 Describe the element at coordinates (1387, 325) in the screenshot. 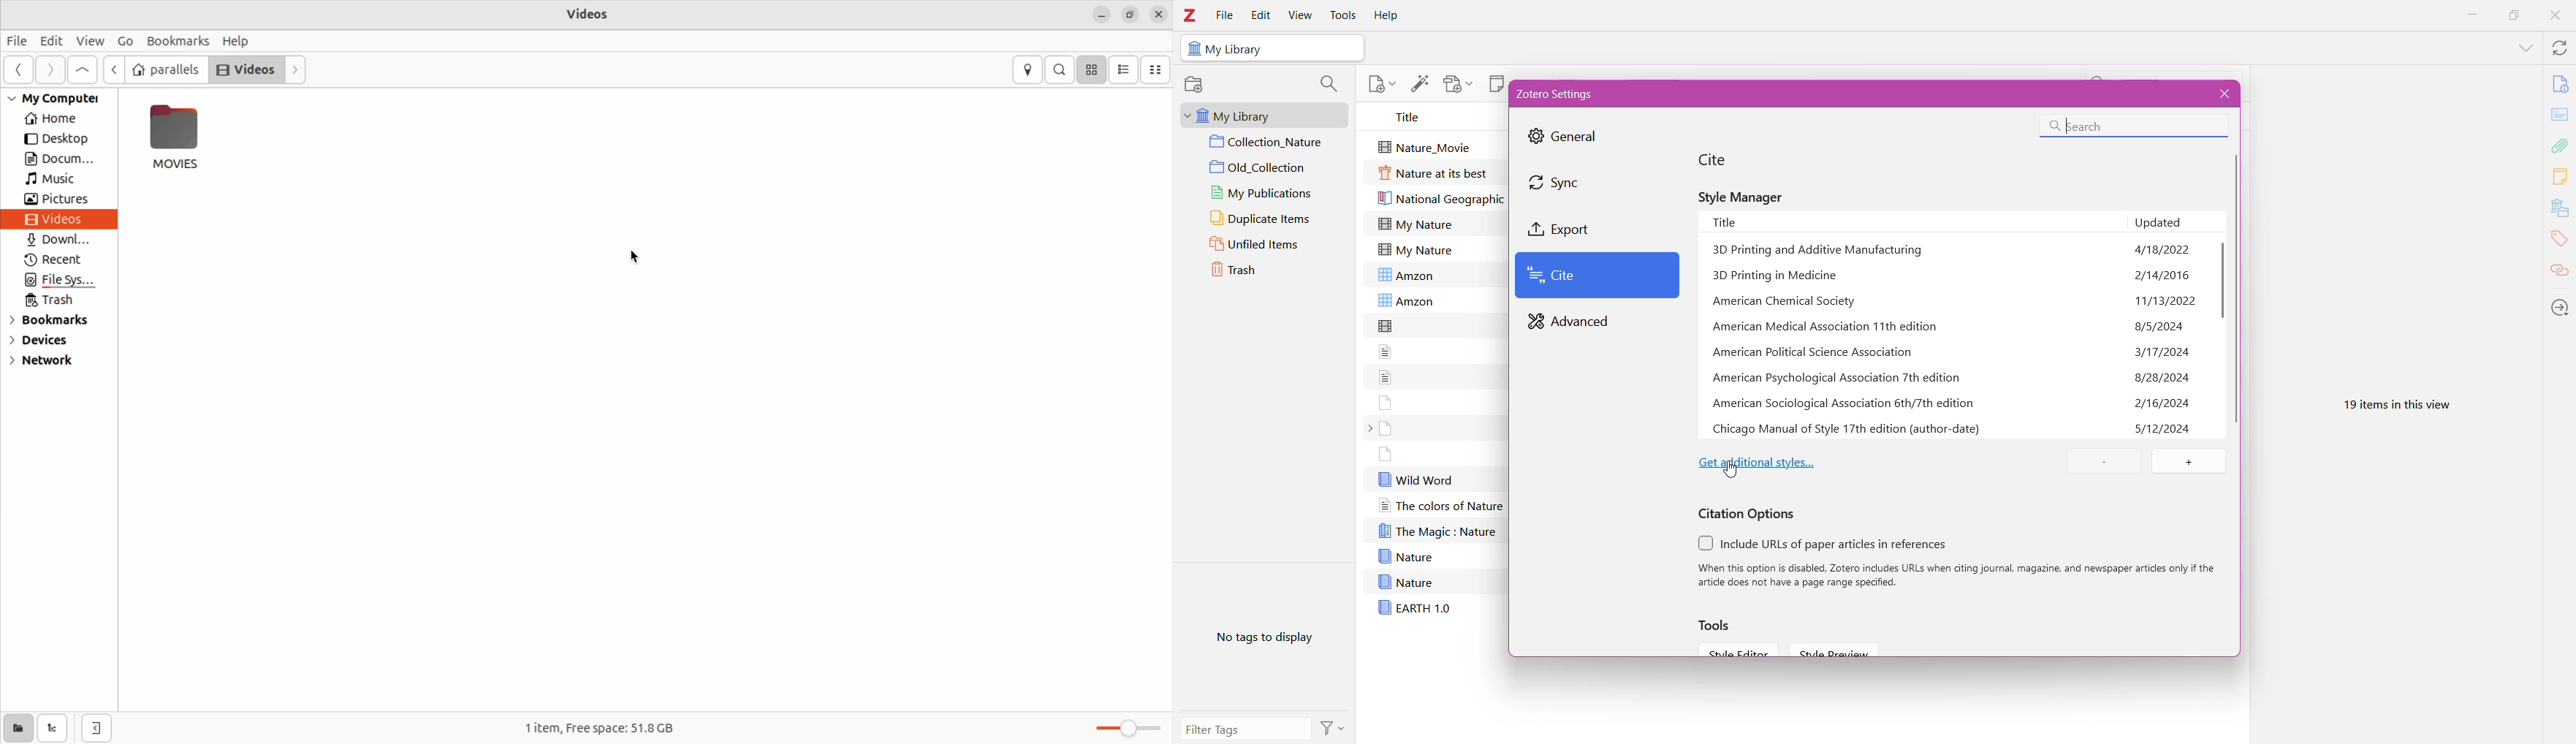

I see `file without title` at that location.